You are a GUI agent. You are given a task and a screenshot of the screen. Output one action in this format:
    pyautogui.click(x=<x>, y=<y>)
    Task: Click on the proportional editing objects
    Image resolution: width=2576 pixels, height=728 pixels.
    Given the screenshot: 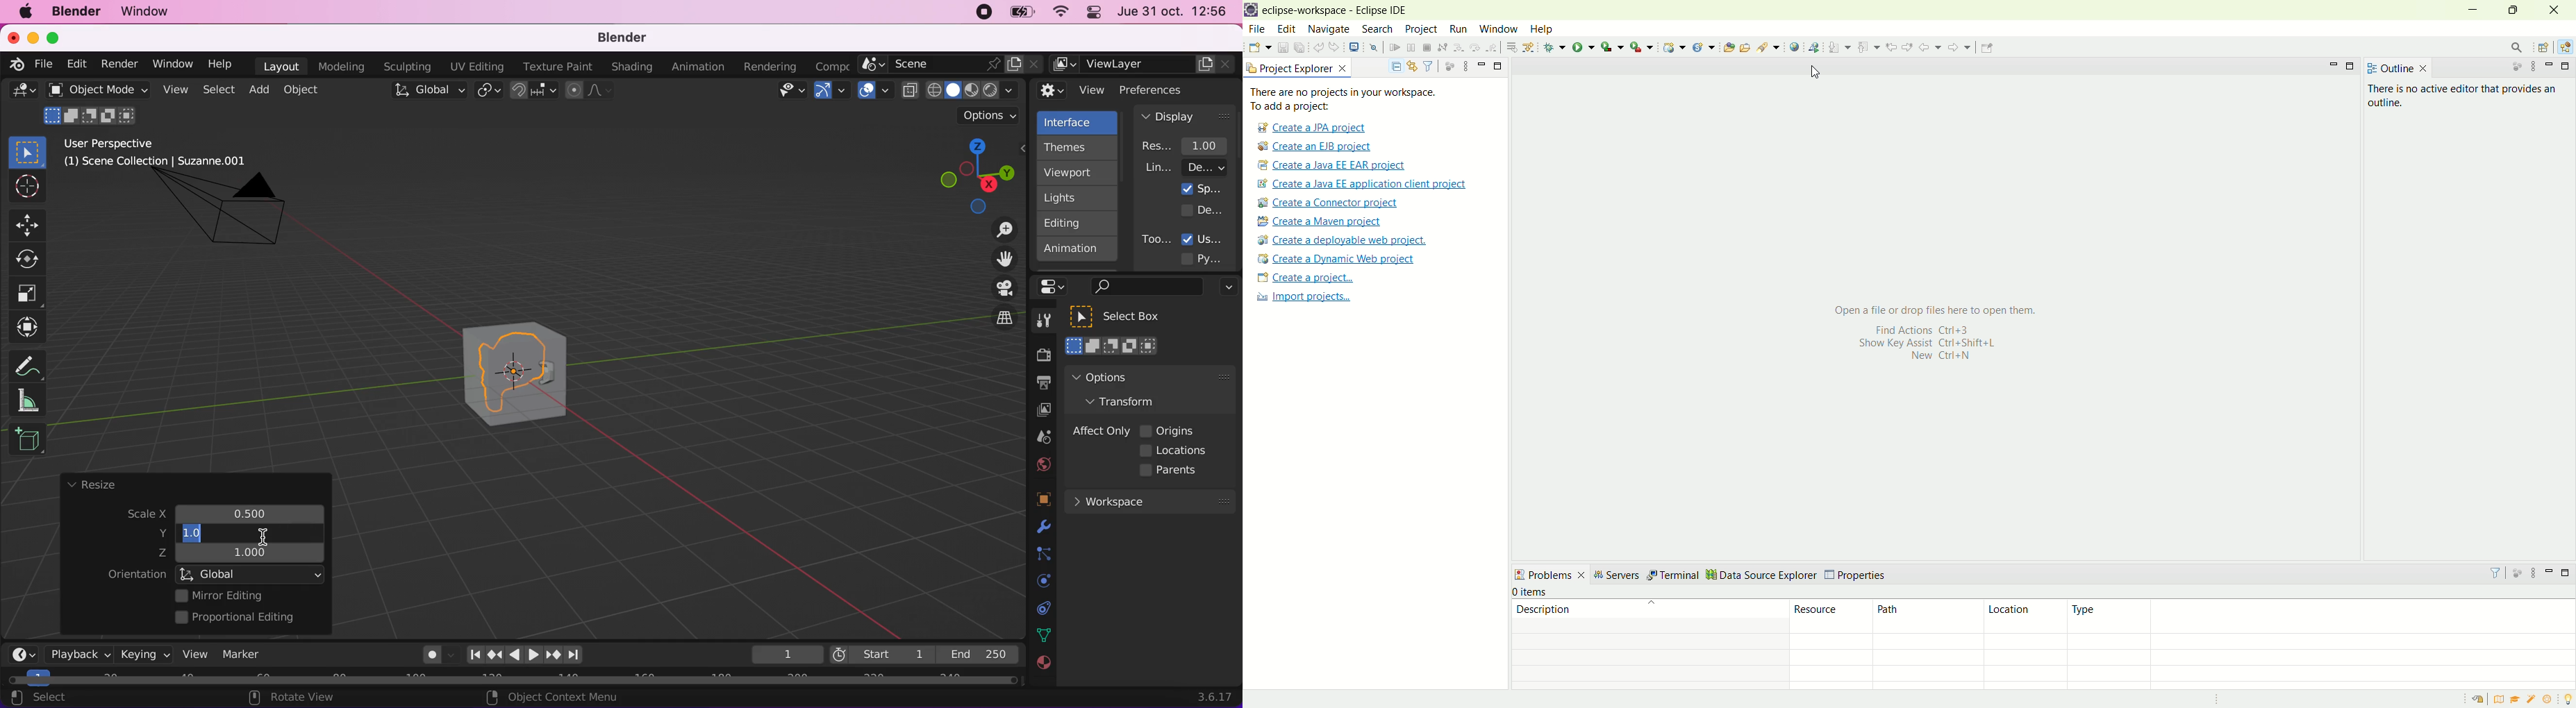 What is the action you would take?
    pyautogui.click(x=591, y=92)
    